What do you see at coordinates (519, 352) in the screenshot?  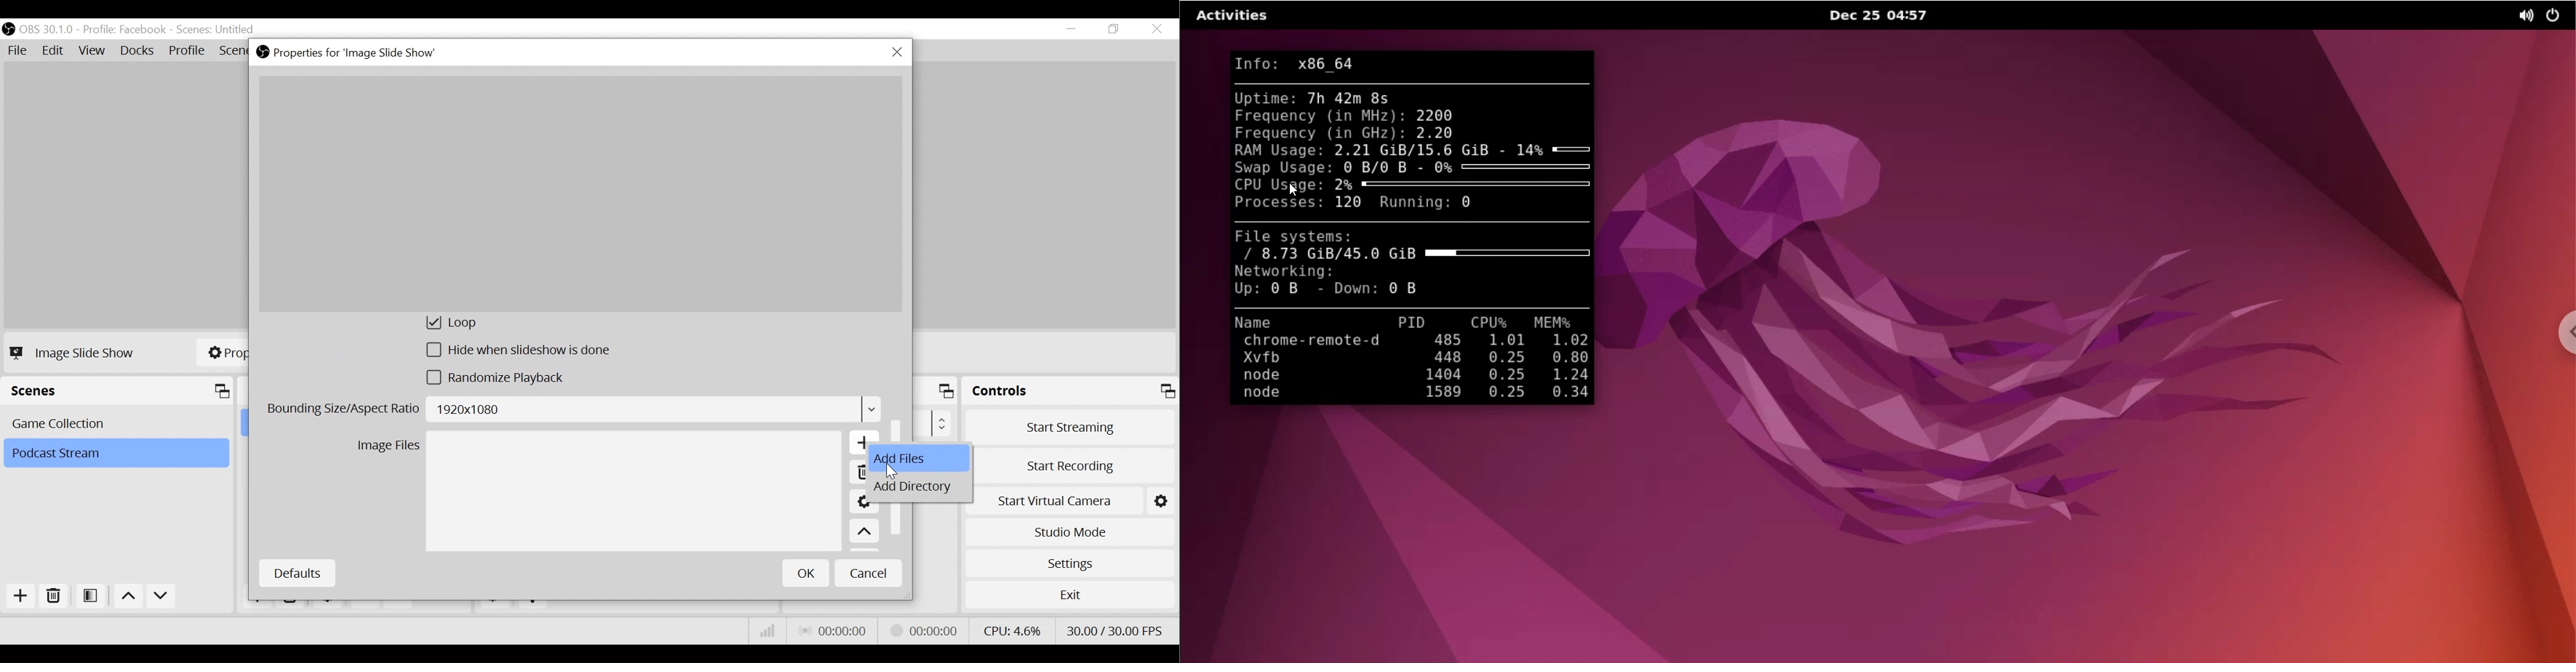 I see `(un)select Hide slideshow is done` at bounding box center [519, 352].